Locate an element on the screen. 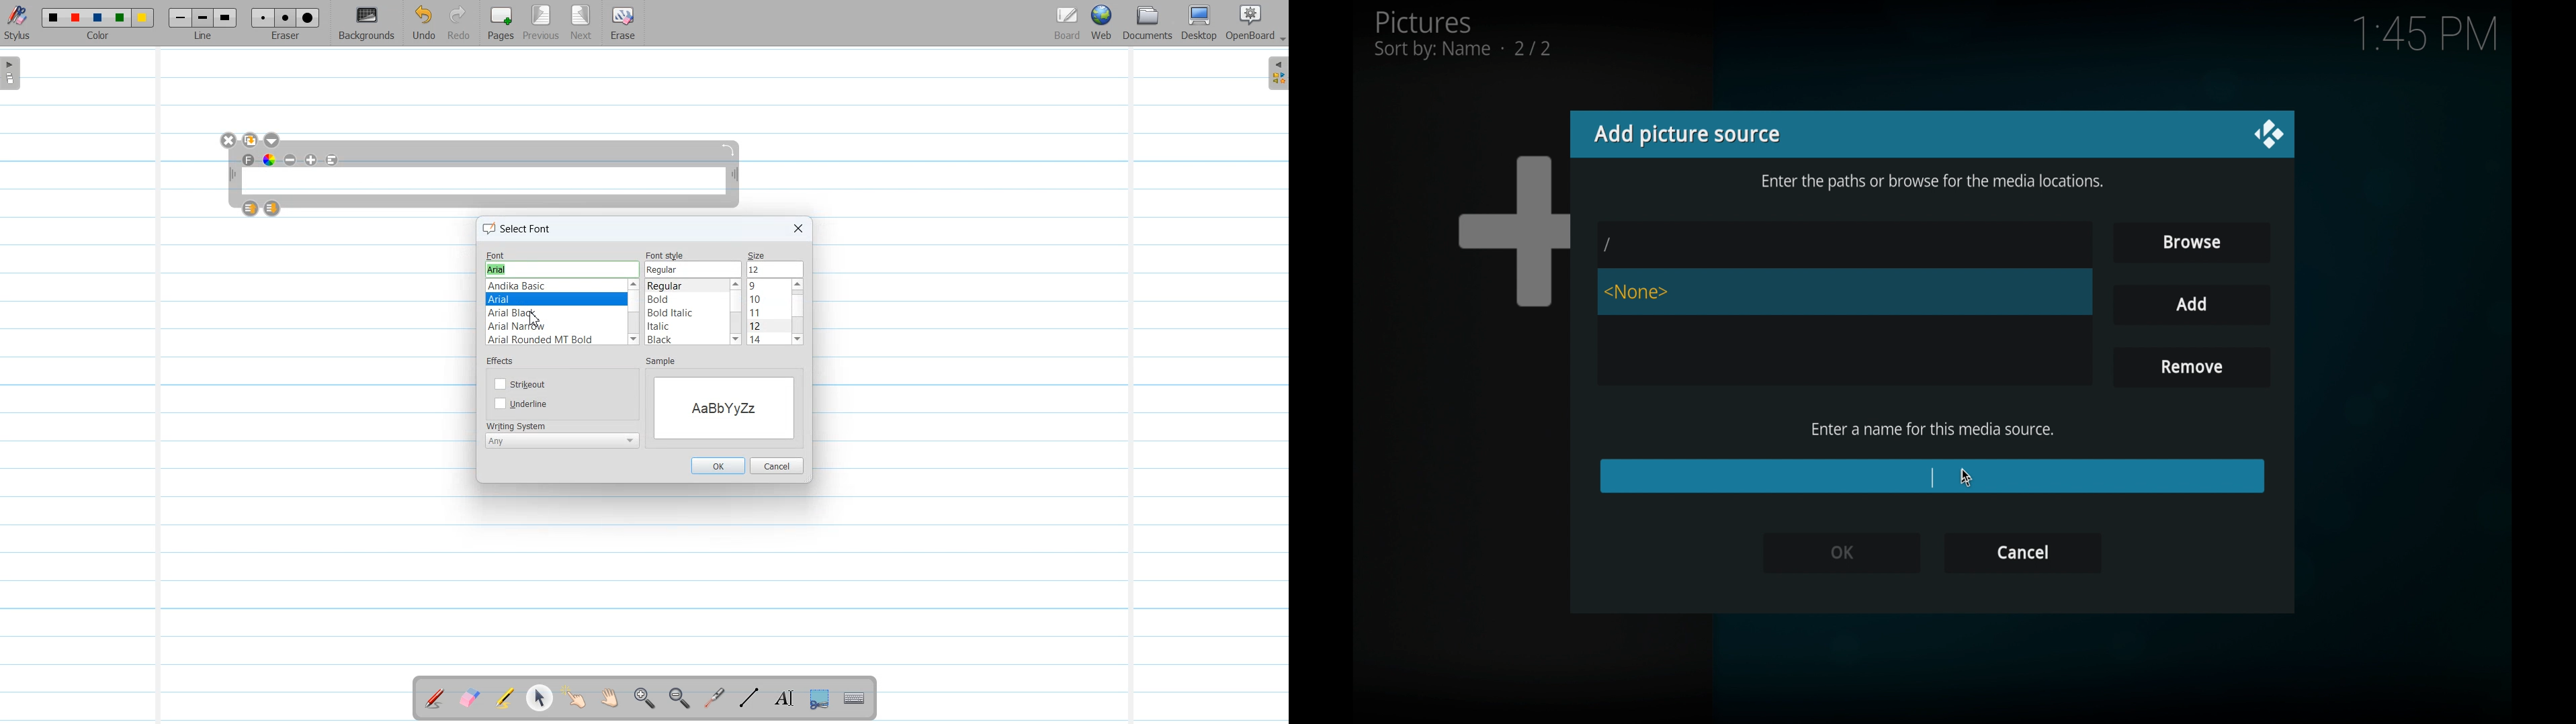 This screenshot has height=728, width=2576. empty field is located at coordinates (1931, 475).